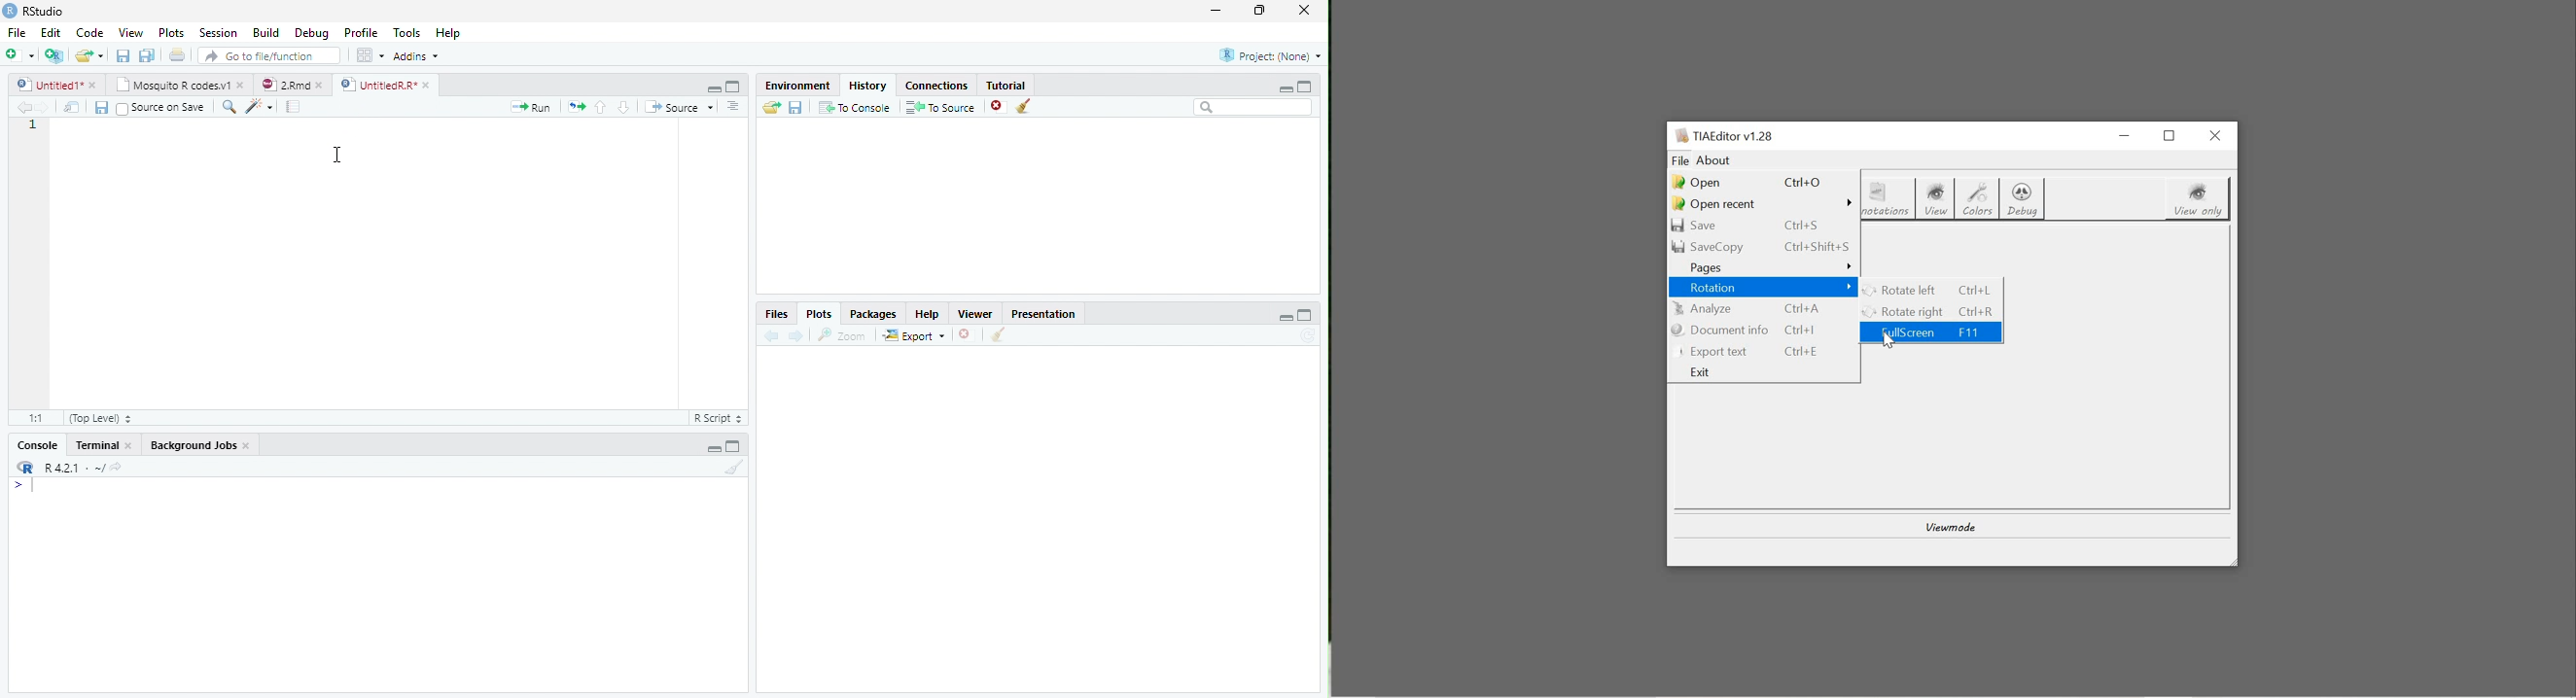  What do you see at coordinates (21, 108) in the screenshot?
I see `Previous` at bounding box center [21, 108].